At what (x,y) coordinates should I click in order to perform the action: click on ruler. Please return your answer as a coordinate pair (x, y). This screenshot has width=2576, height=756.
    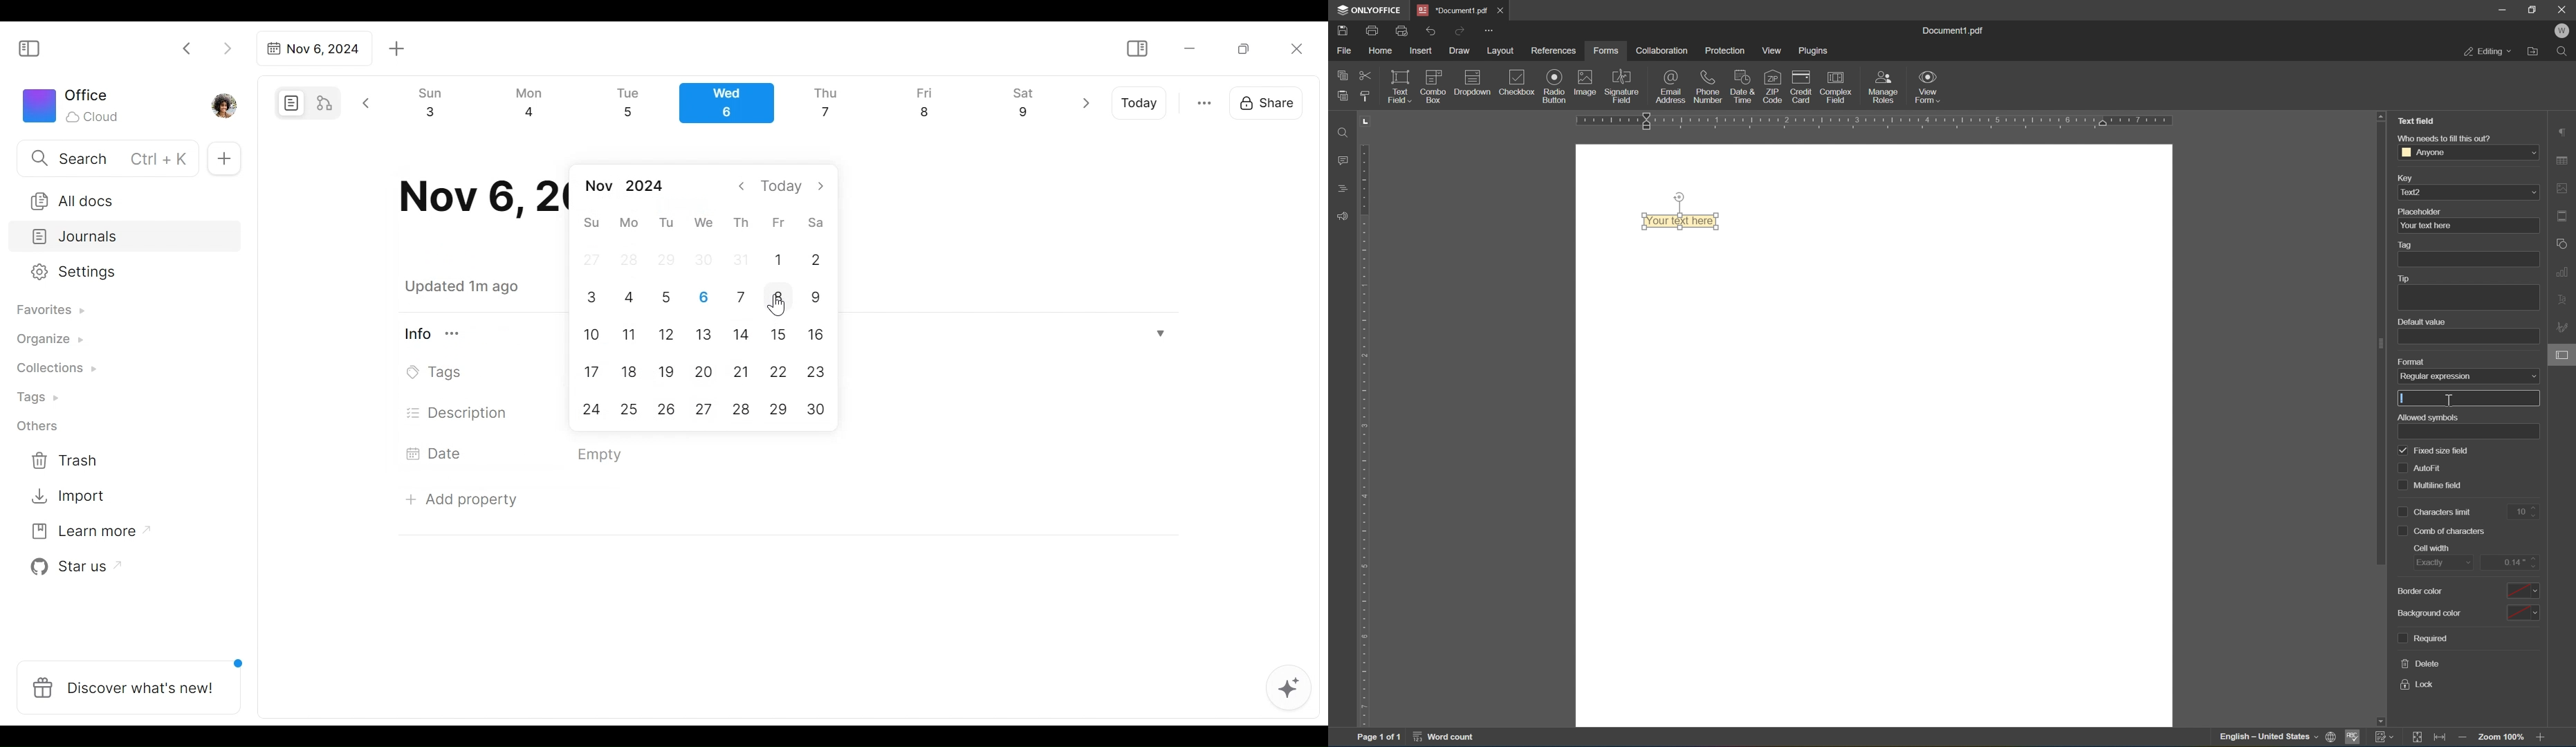
    Looking at the image, I should click on (1361, 436).